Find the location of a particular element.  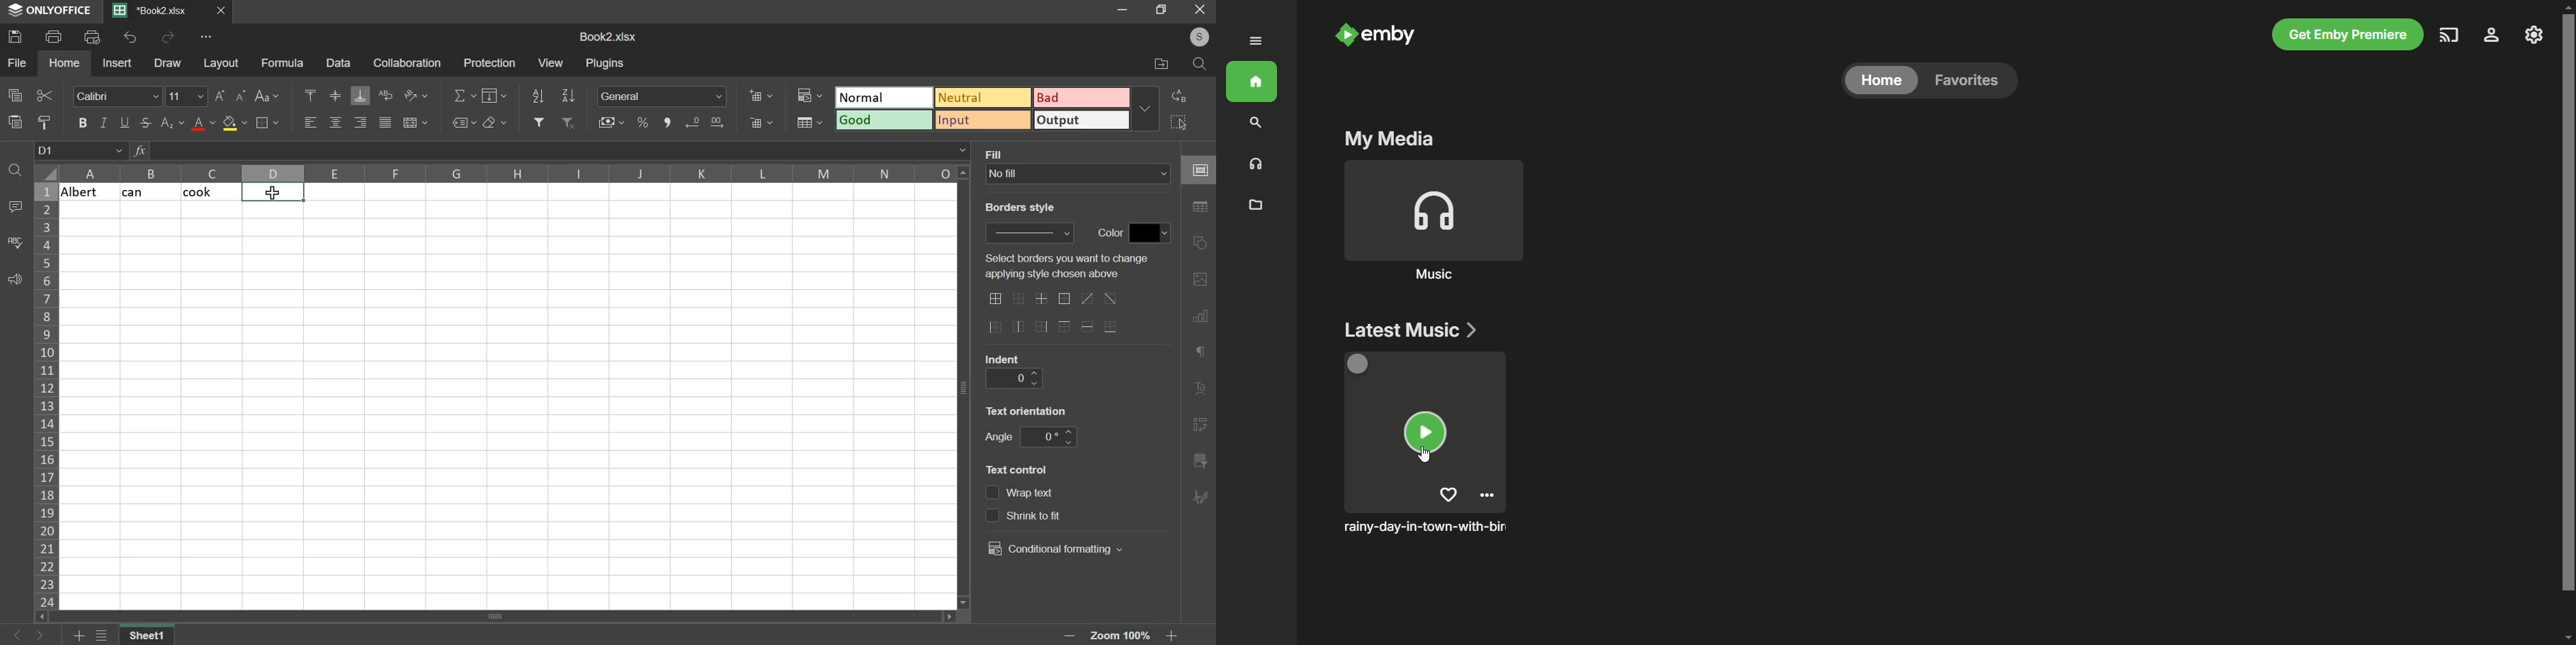

spelling is located at coordinates (15, 242).